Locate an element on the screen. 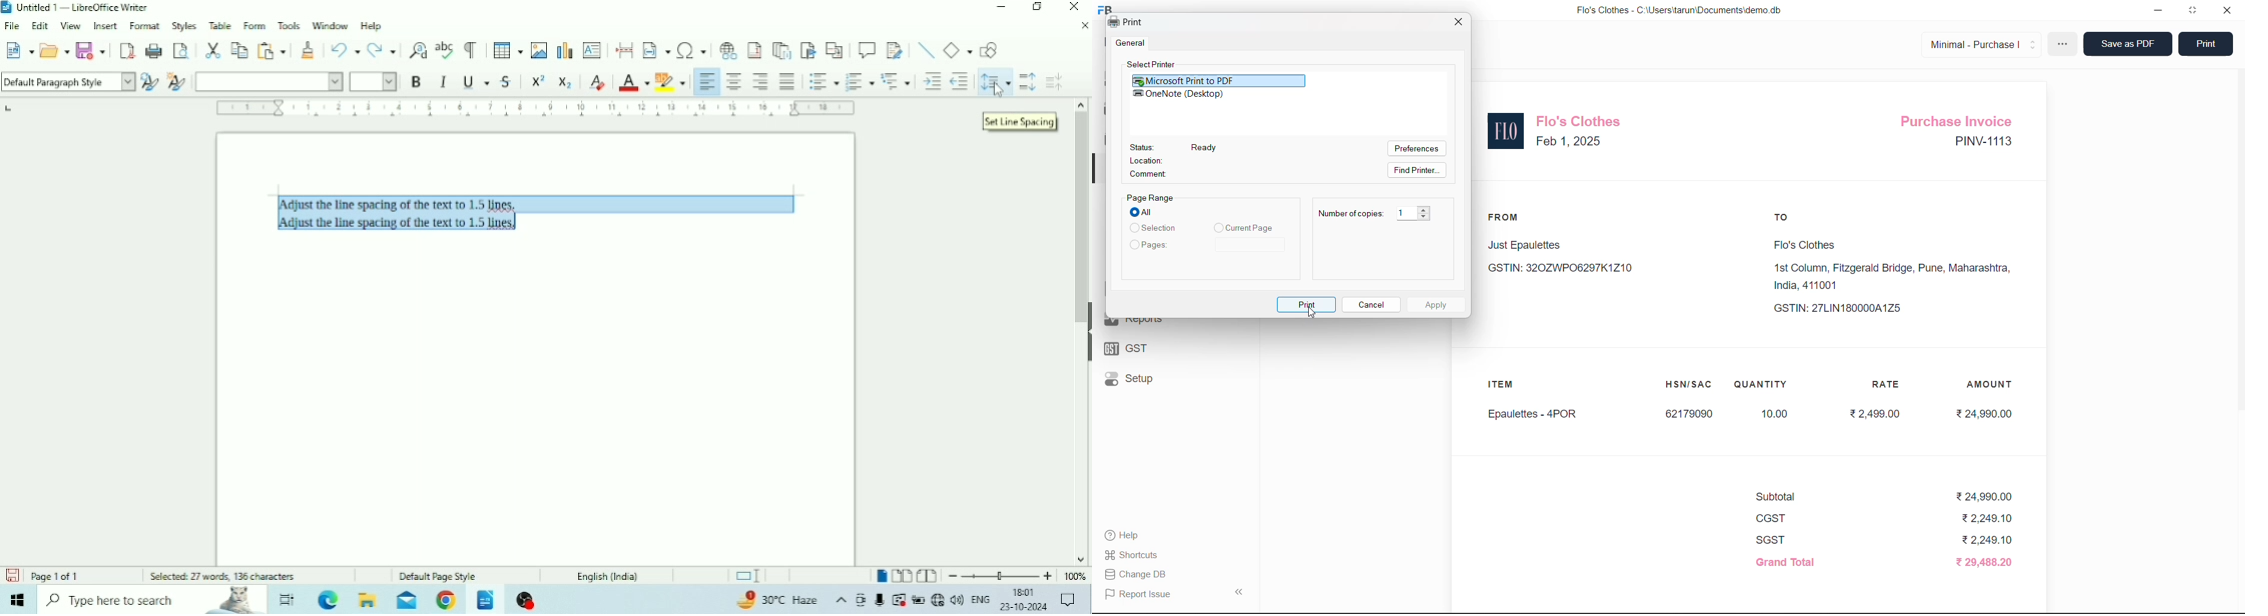  Toggle Formatting Marks is located at coordinates (472, 50).